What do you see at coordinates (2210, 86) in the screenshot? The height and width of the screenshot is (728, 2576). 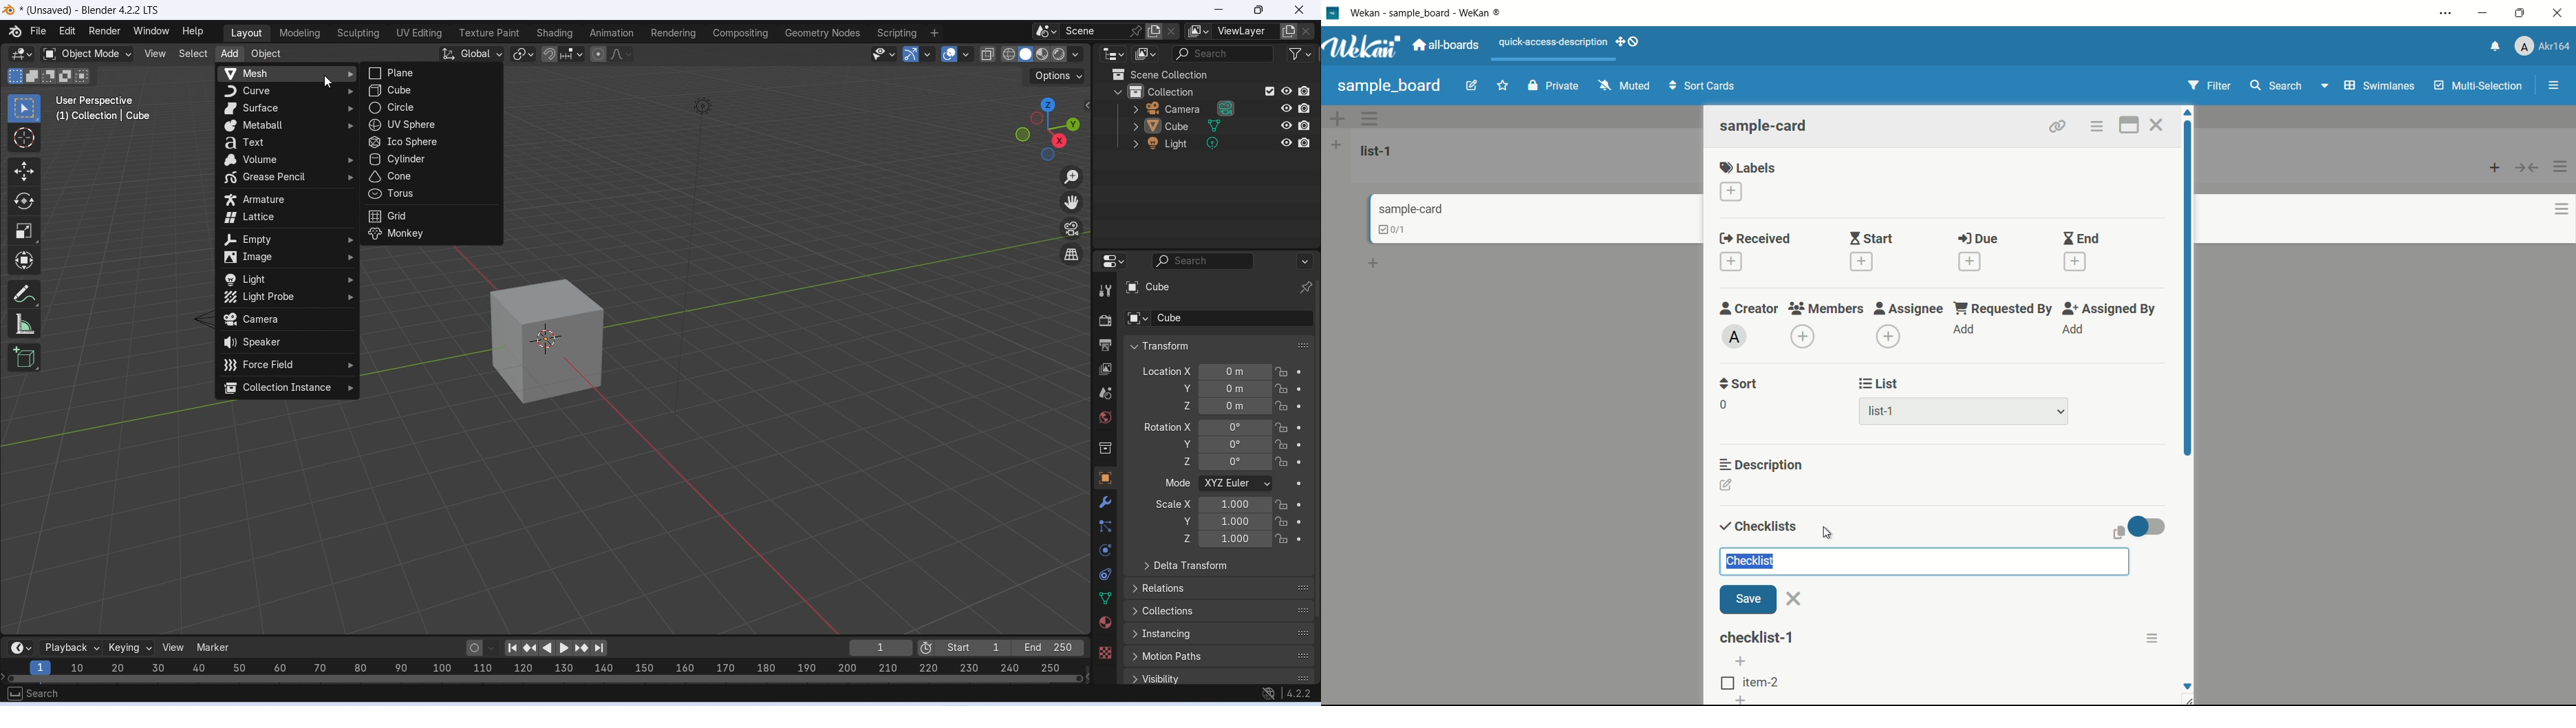 I see `filter` at bounding box center [2210, 86].